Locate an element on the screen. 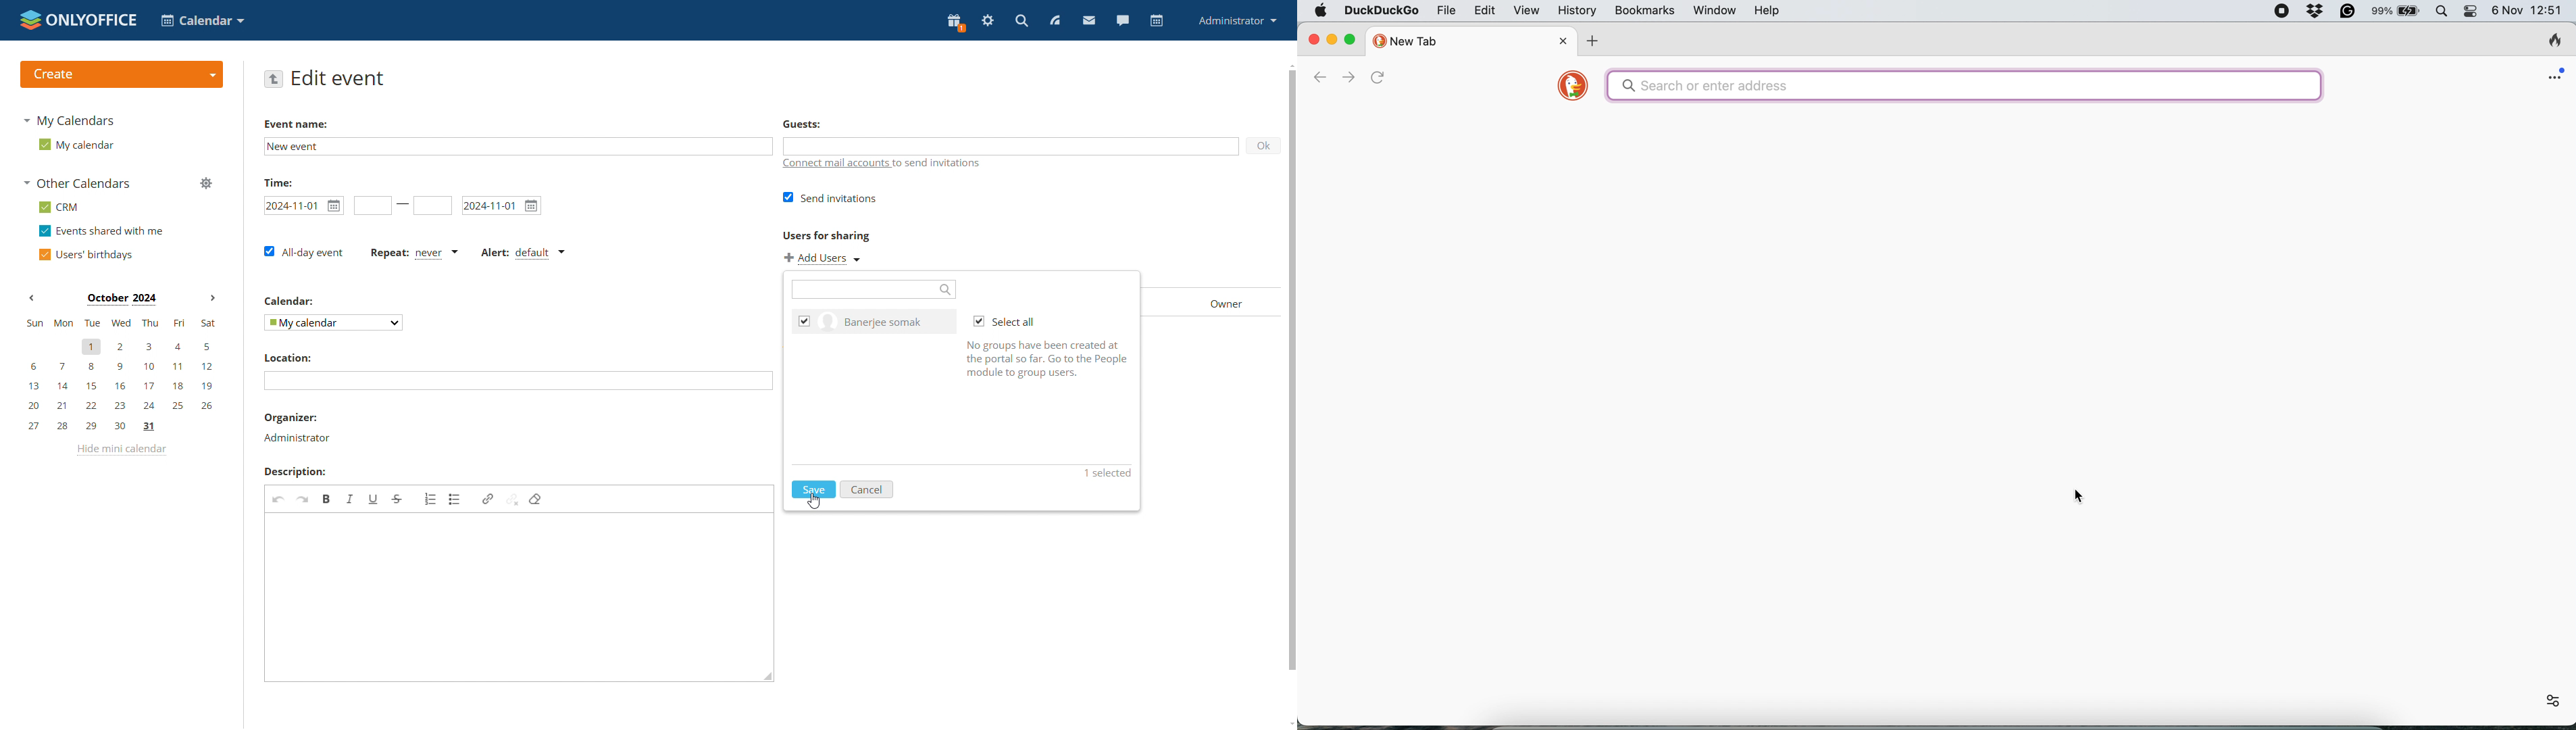 Image resolution: width=2576 pixels, height=756 pixels. battery logo is located at coordinates (2412, 12).